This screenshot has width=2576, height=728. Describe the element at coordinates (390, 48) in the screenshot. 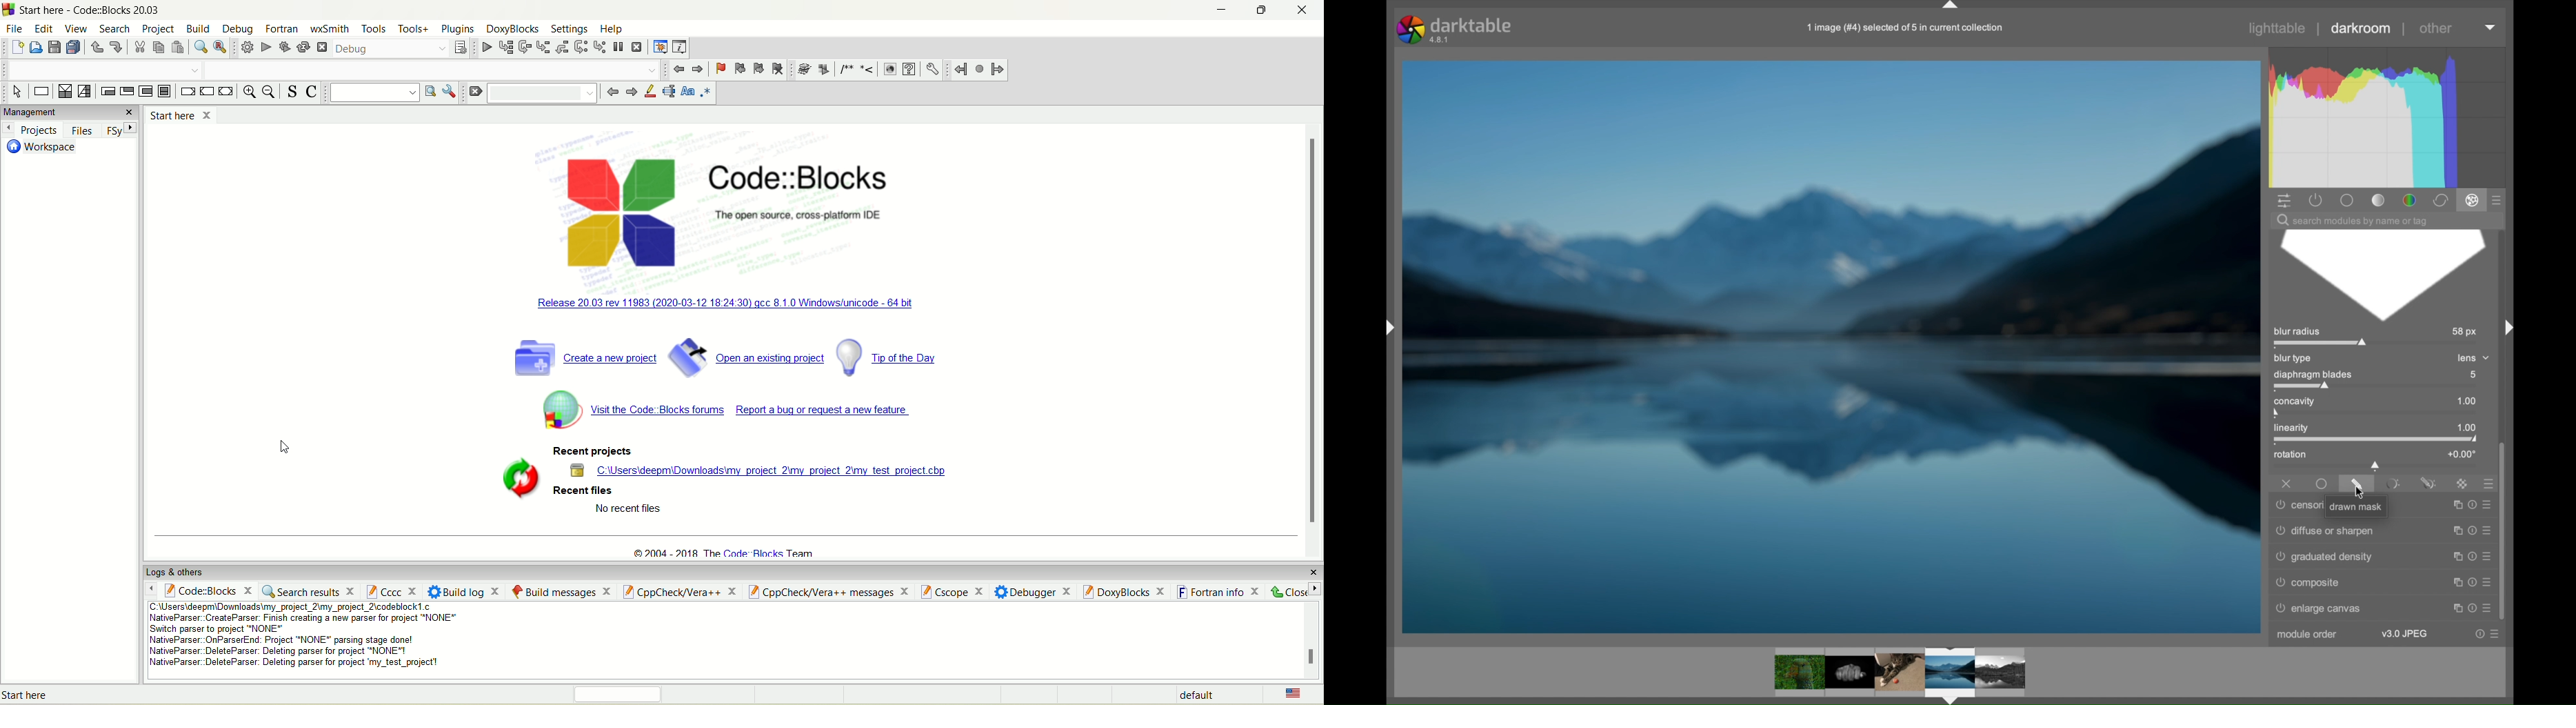

I see `debug` at that location.